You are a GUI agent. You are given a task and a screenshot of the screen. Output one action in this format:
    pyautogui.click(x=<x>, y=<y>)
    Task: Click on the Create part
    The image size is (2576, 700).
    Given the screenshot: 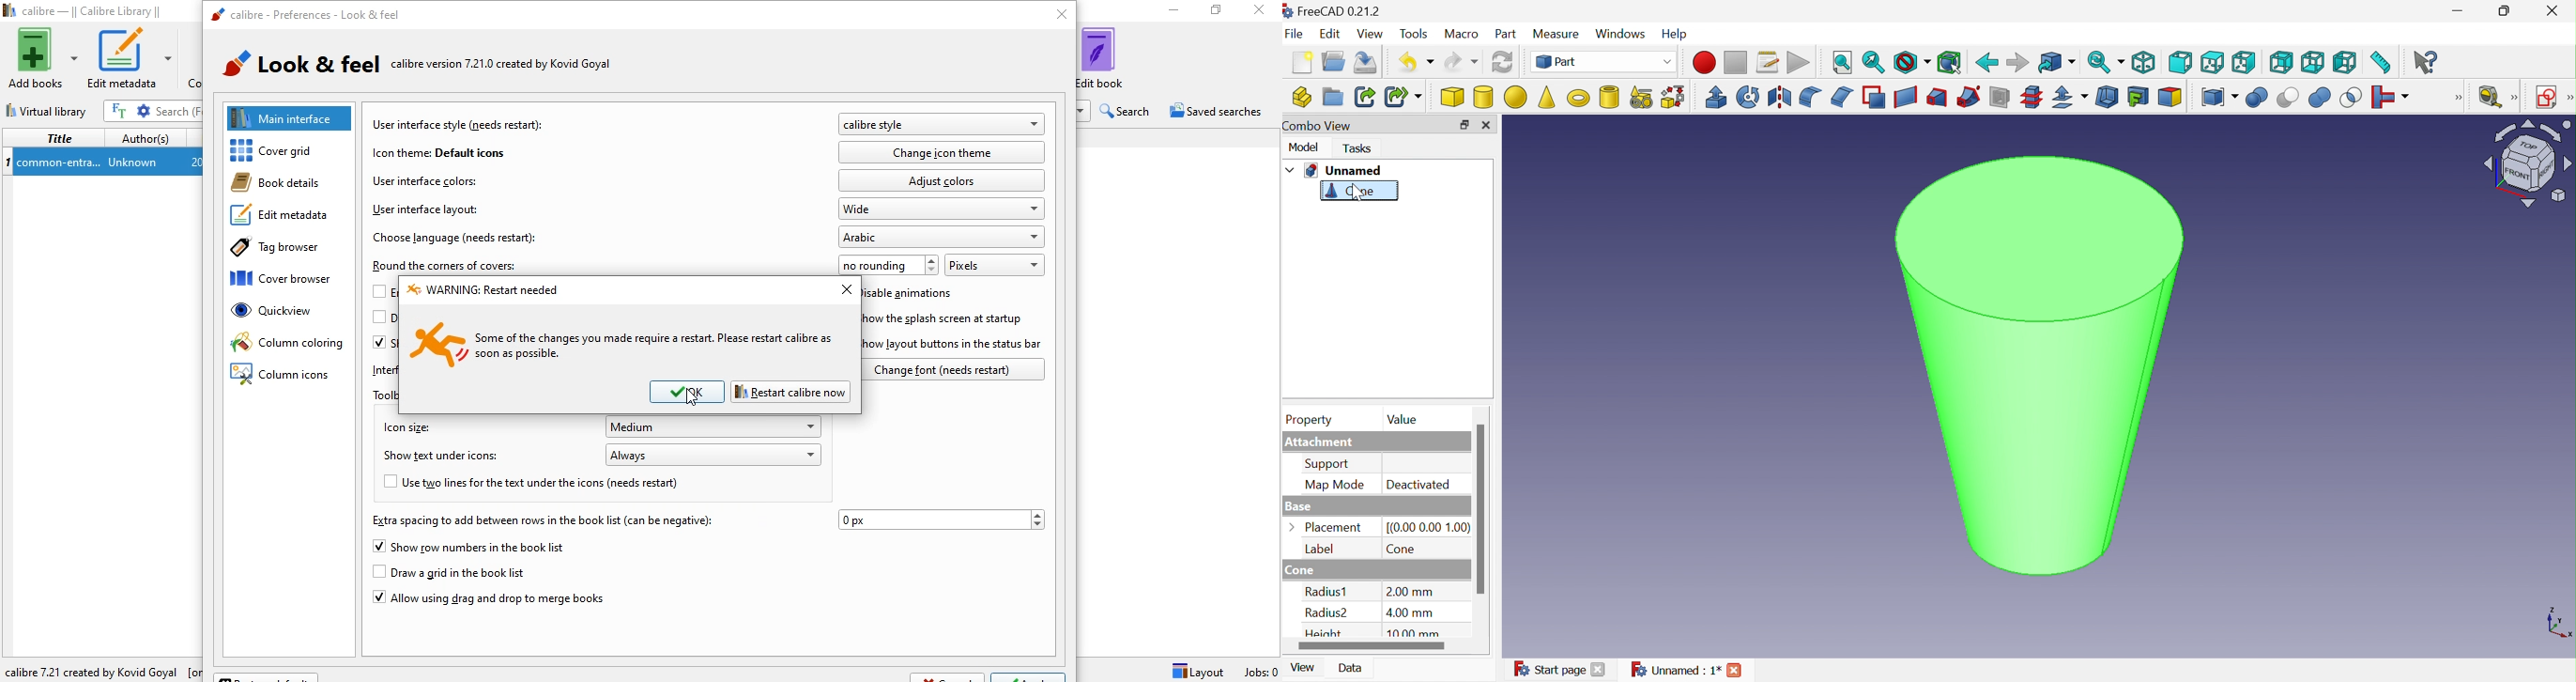 What is the action you would take?
    pyautogui.click(x=1302, y=95)
    